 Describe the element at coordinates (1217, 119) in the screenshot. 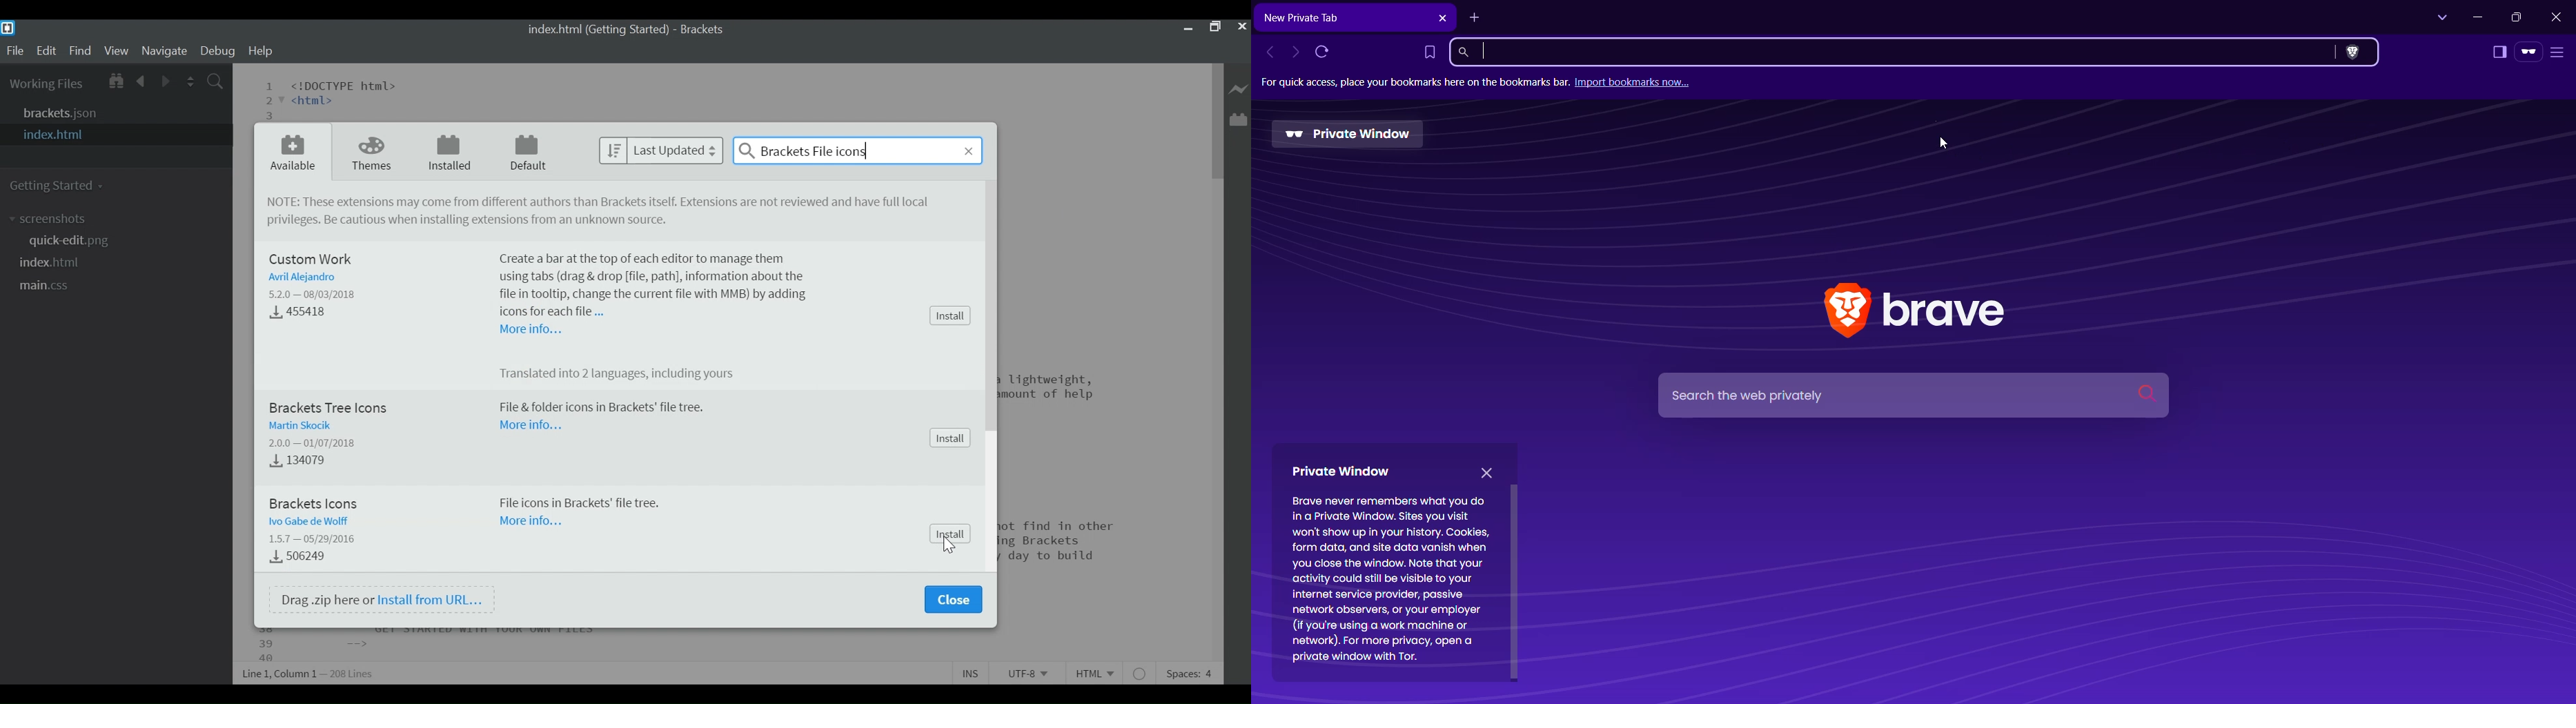

I see `Vertical Scroll bar` at that location.